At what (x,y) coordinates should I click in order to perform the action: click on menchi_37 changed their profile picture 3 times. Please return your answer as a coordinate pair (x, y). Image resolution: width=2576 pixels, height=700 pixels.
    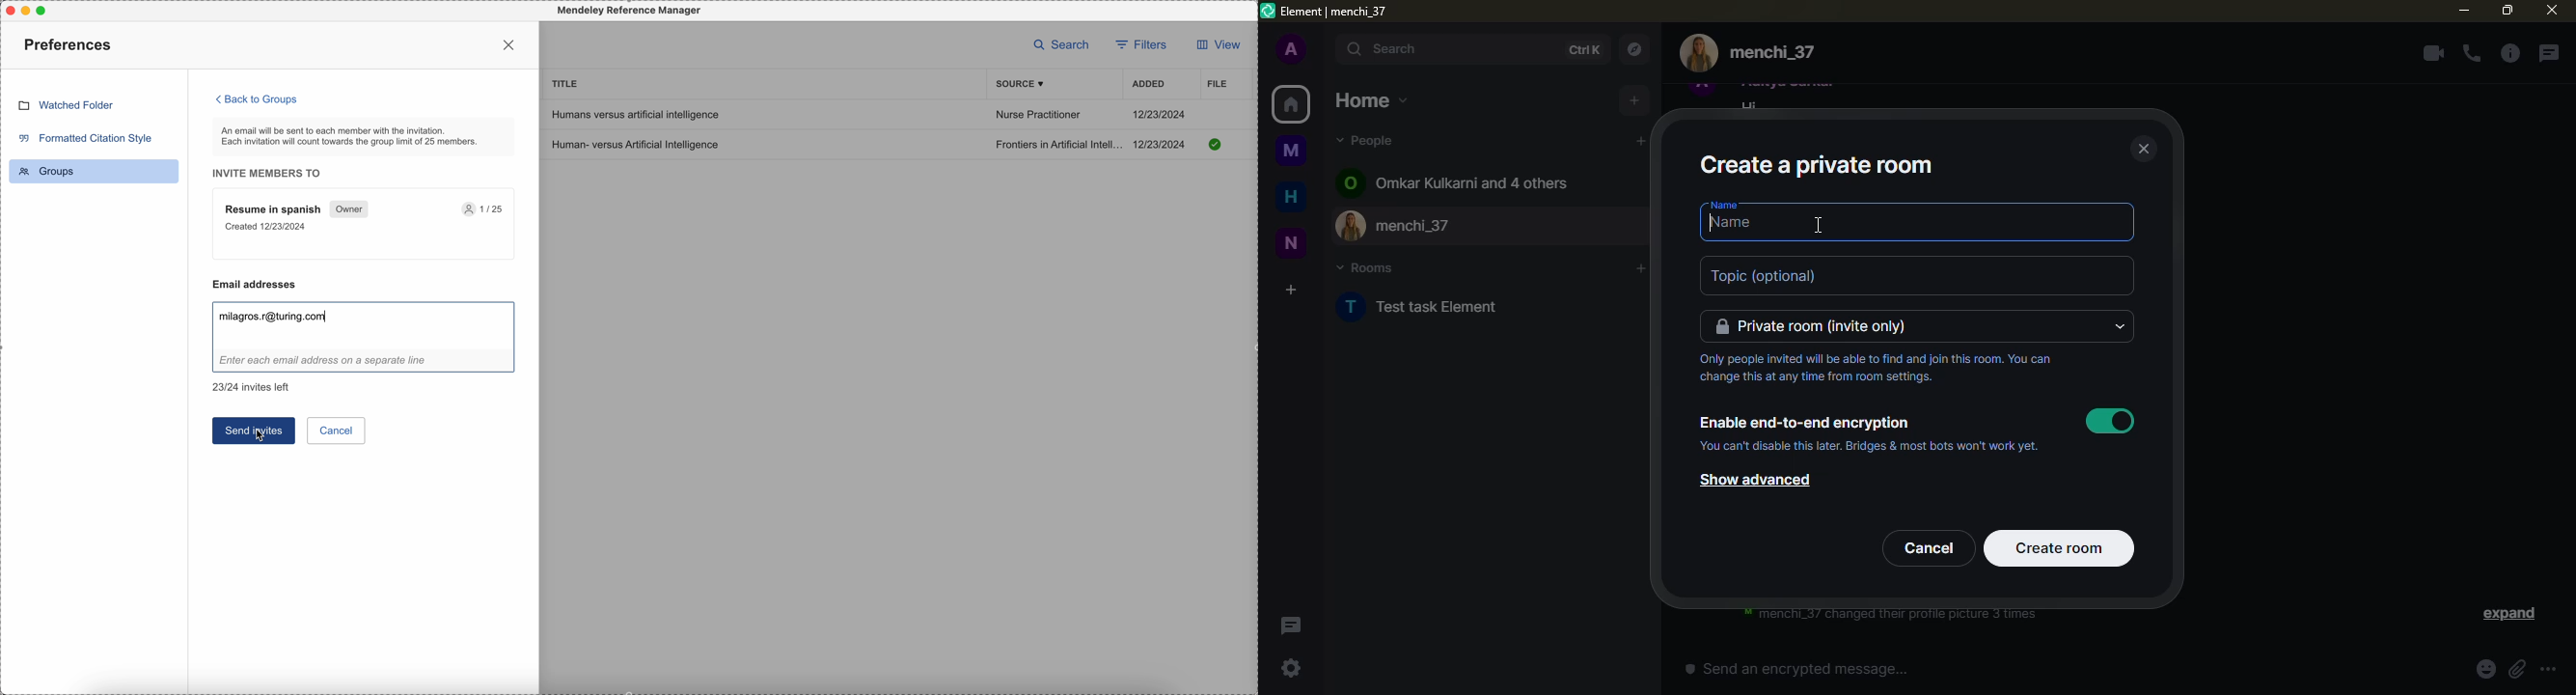
    Looking at the image, I should click on (1890, 616).